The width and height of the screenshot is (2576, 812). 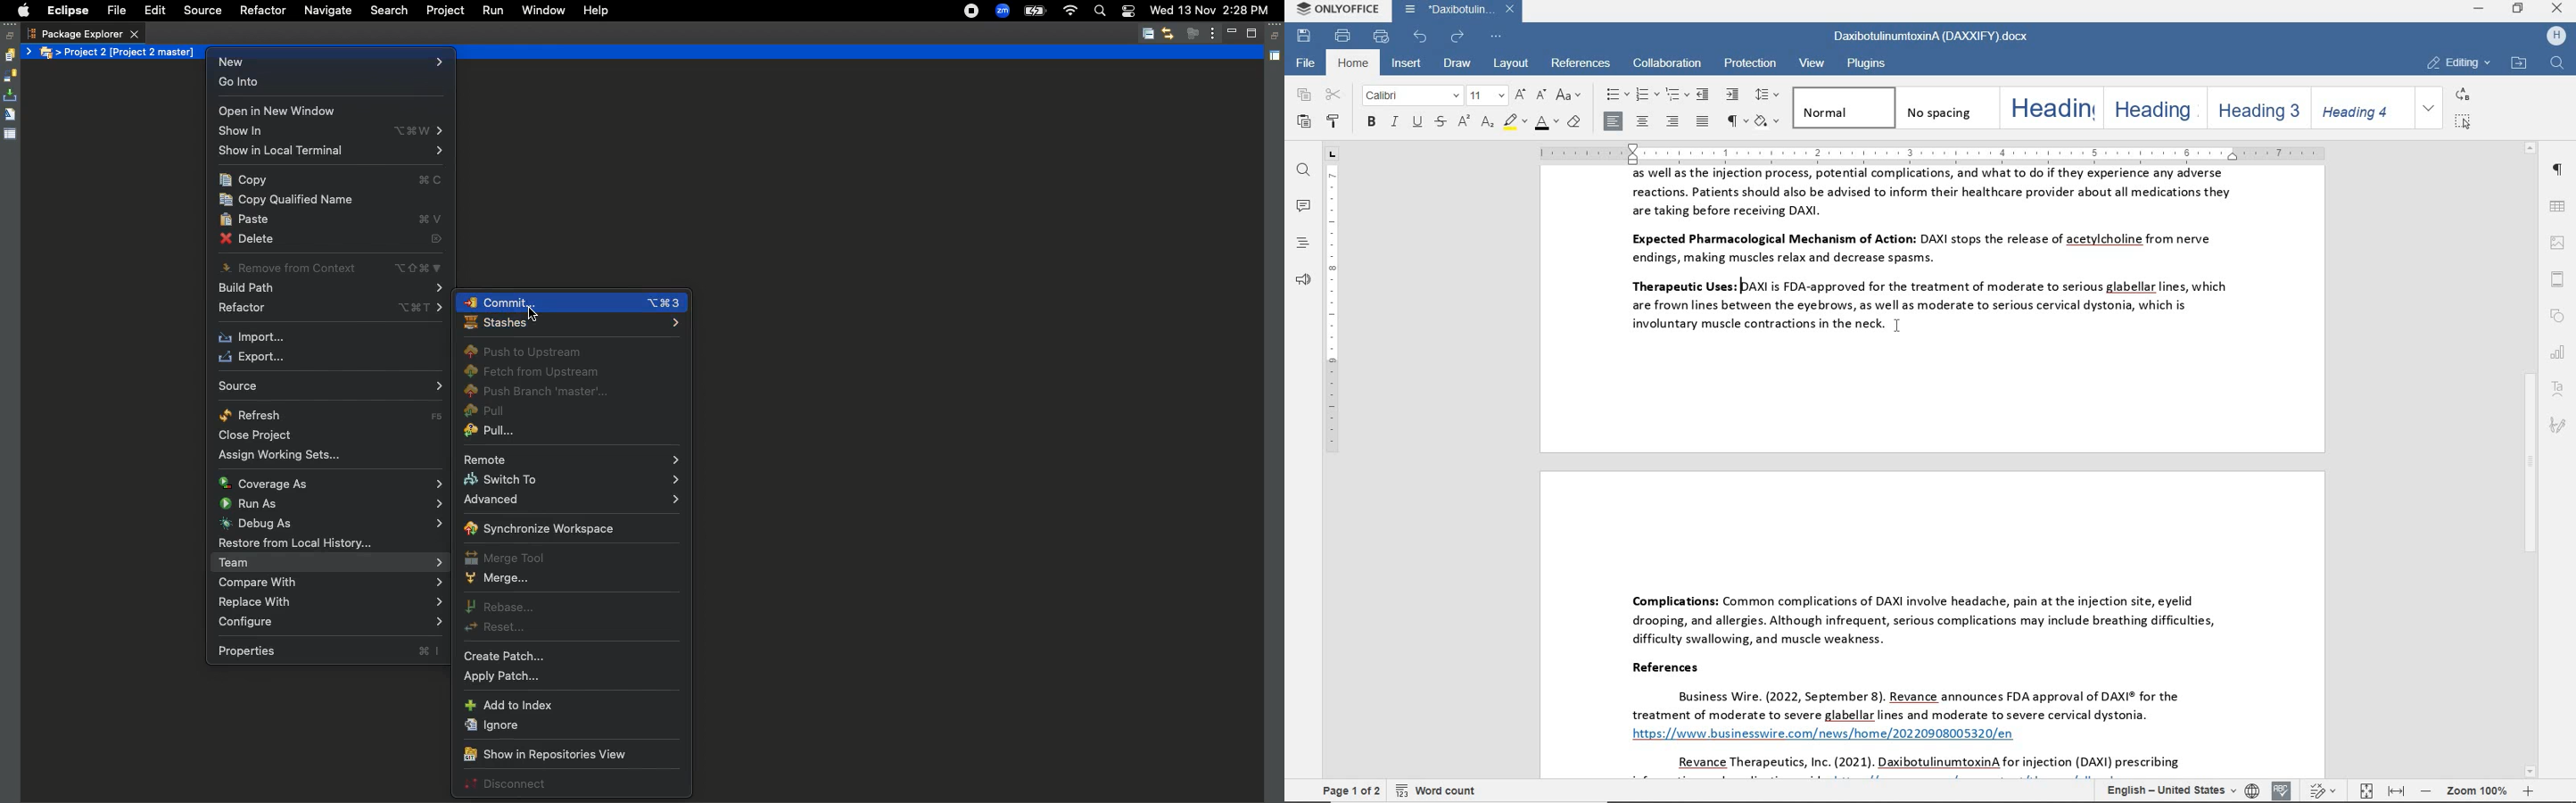 I want to click on paragraph line spacing, so click(x=1768, y=95).